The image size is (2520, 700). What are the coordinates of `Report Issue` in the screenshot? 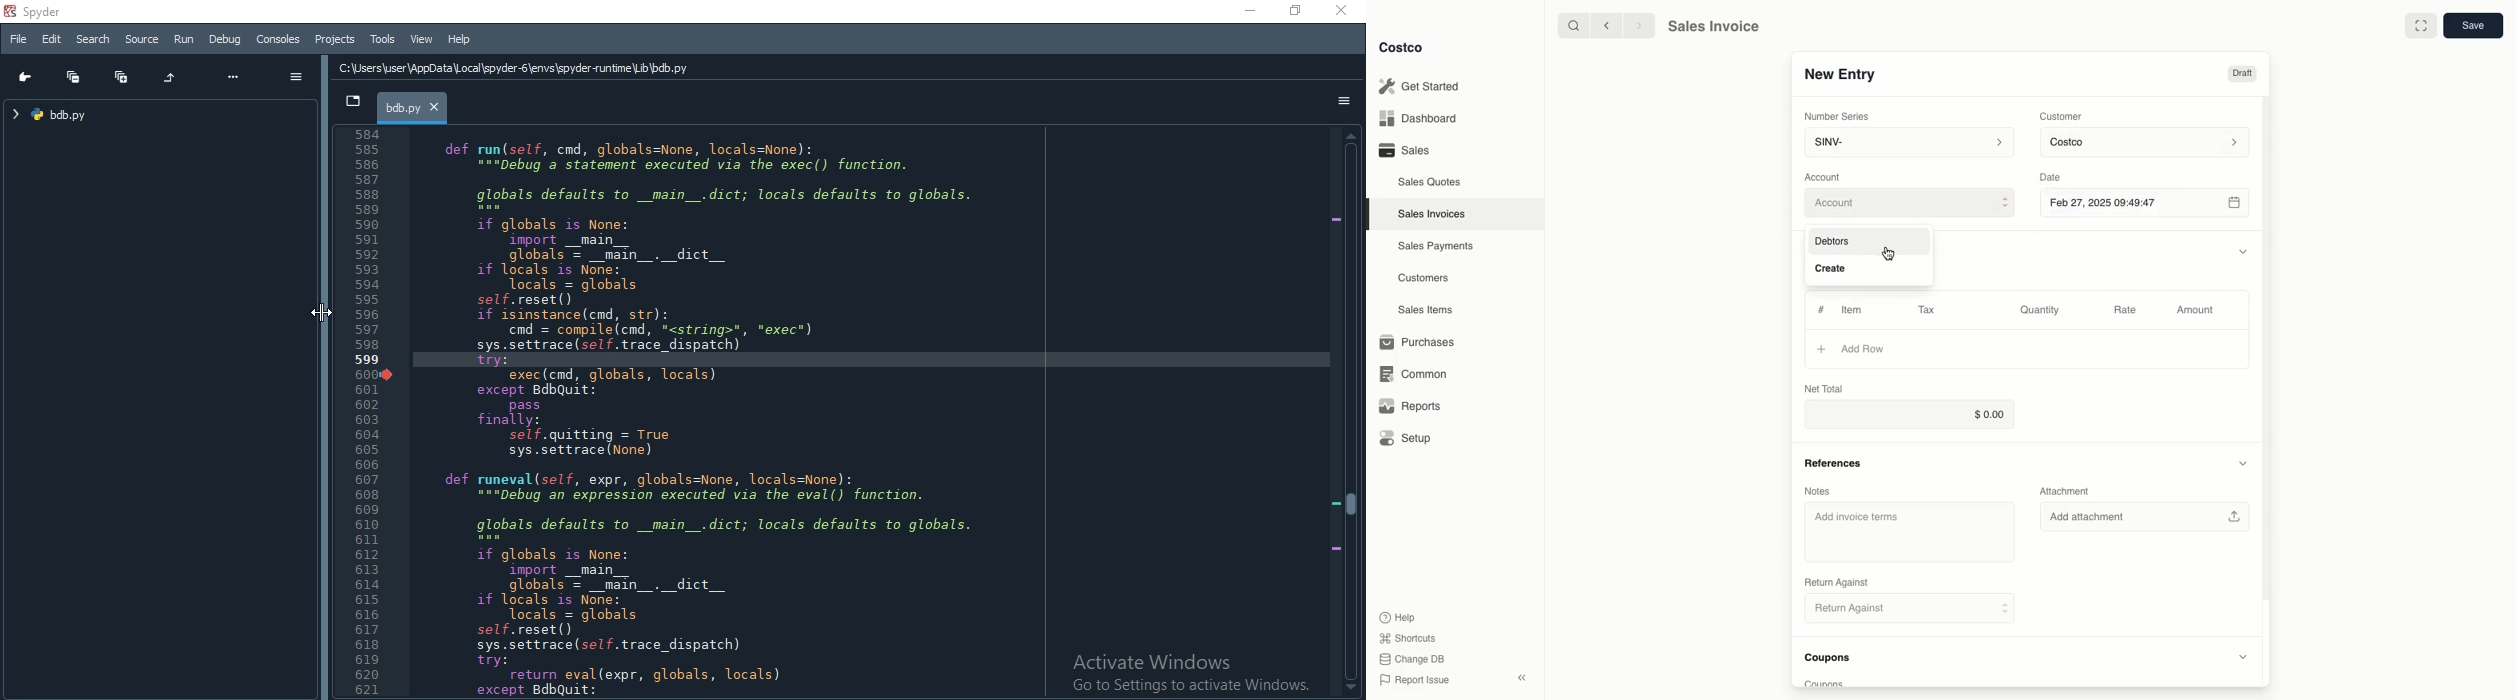 It's located at (1415, 680).